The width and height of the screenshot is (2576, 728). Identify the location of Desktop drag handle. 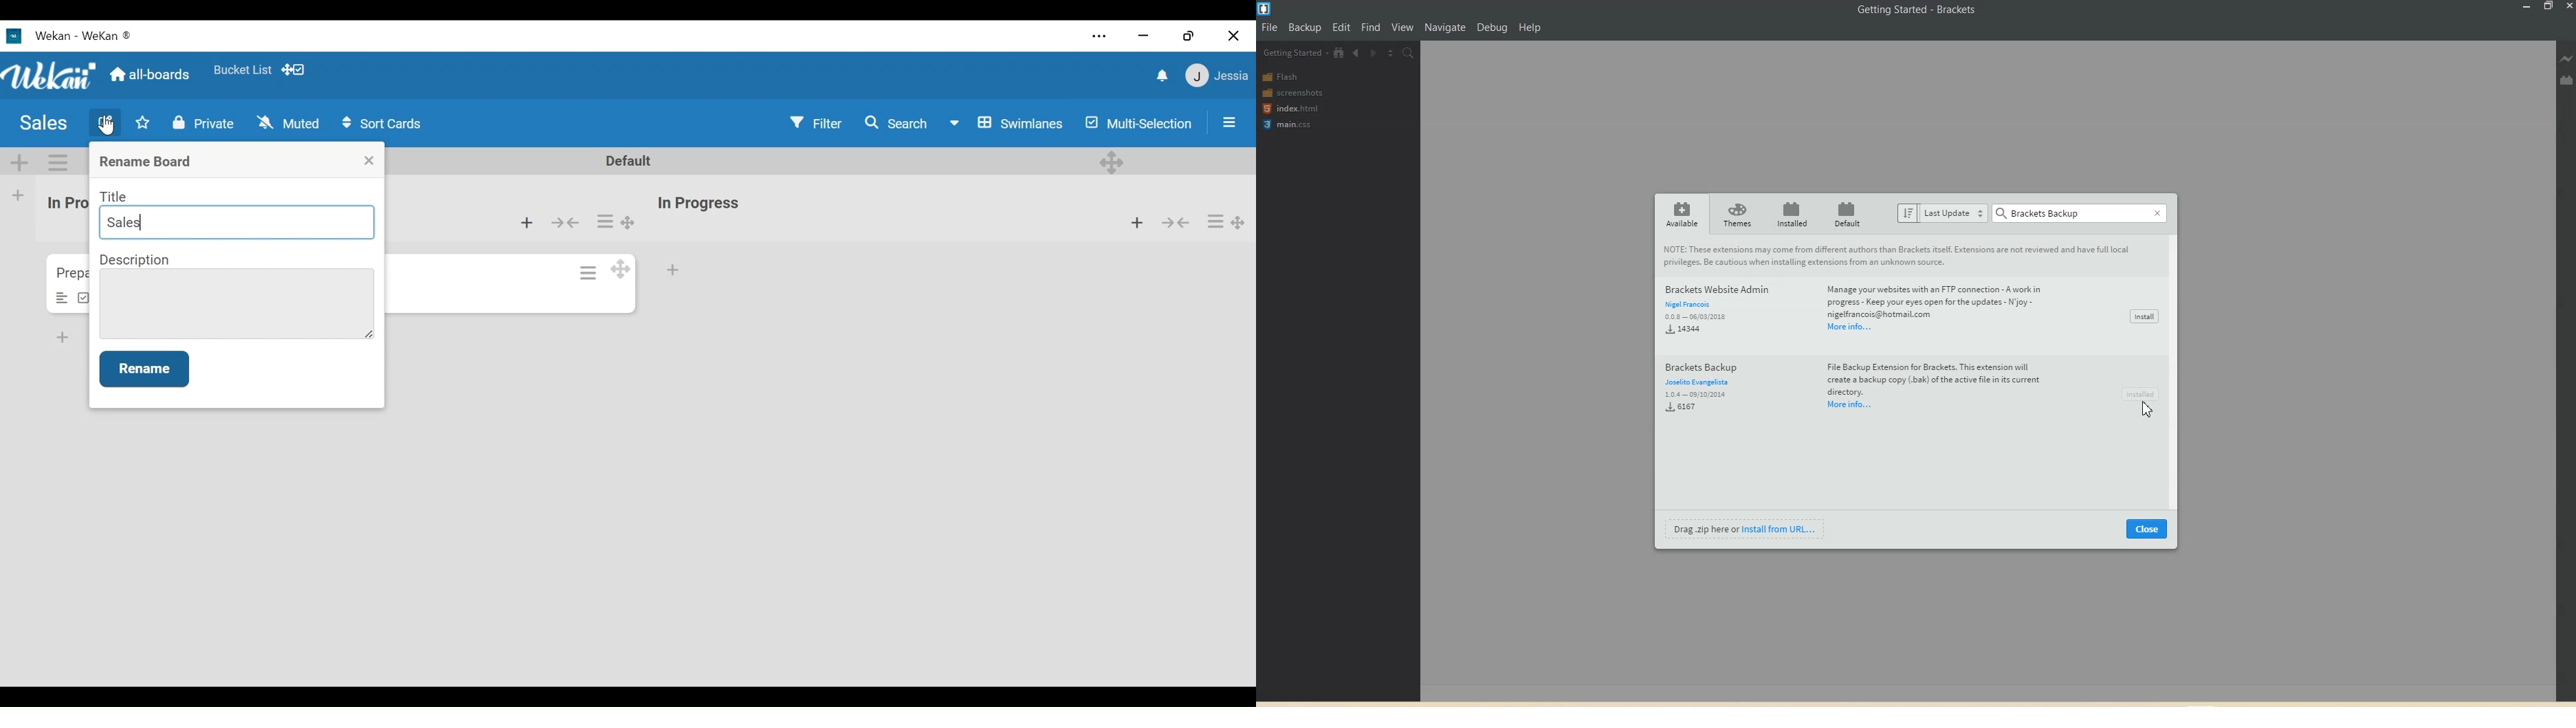
(620, 268).